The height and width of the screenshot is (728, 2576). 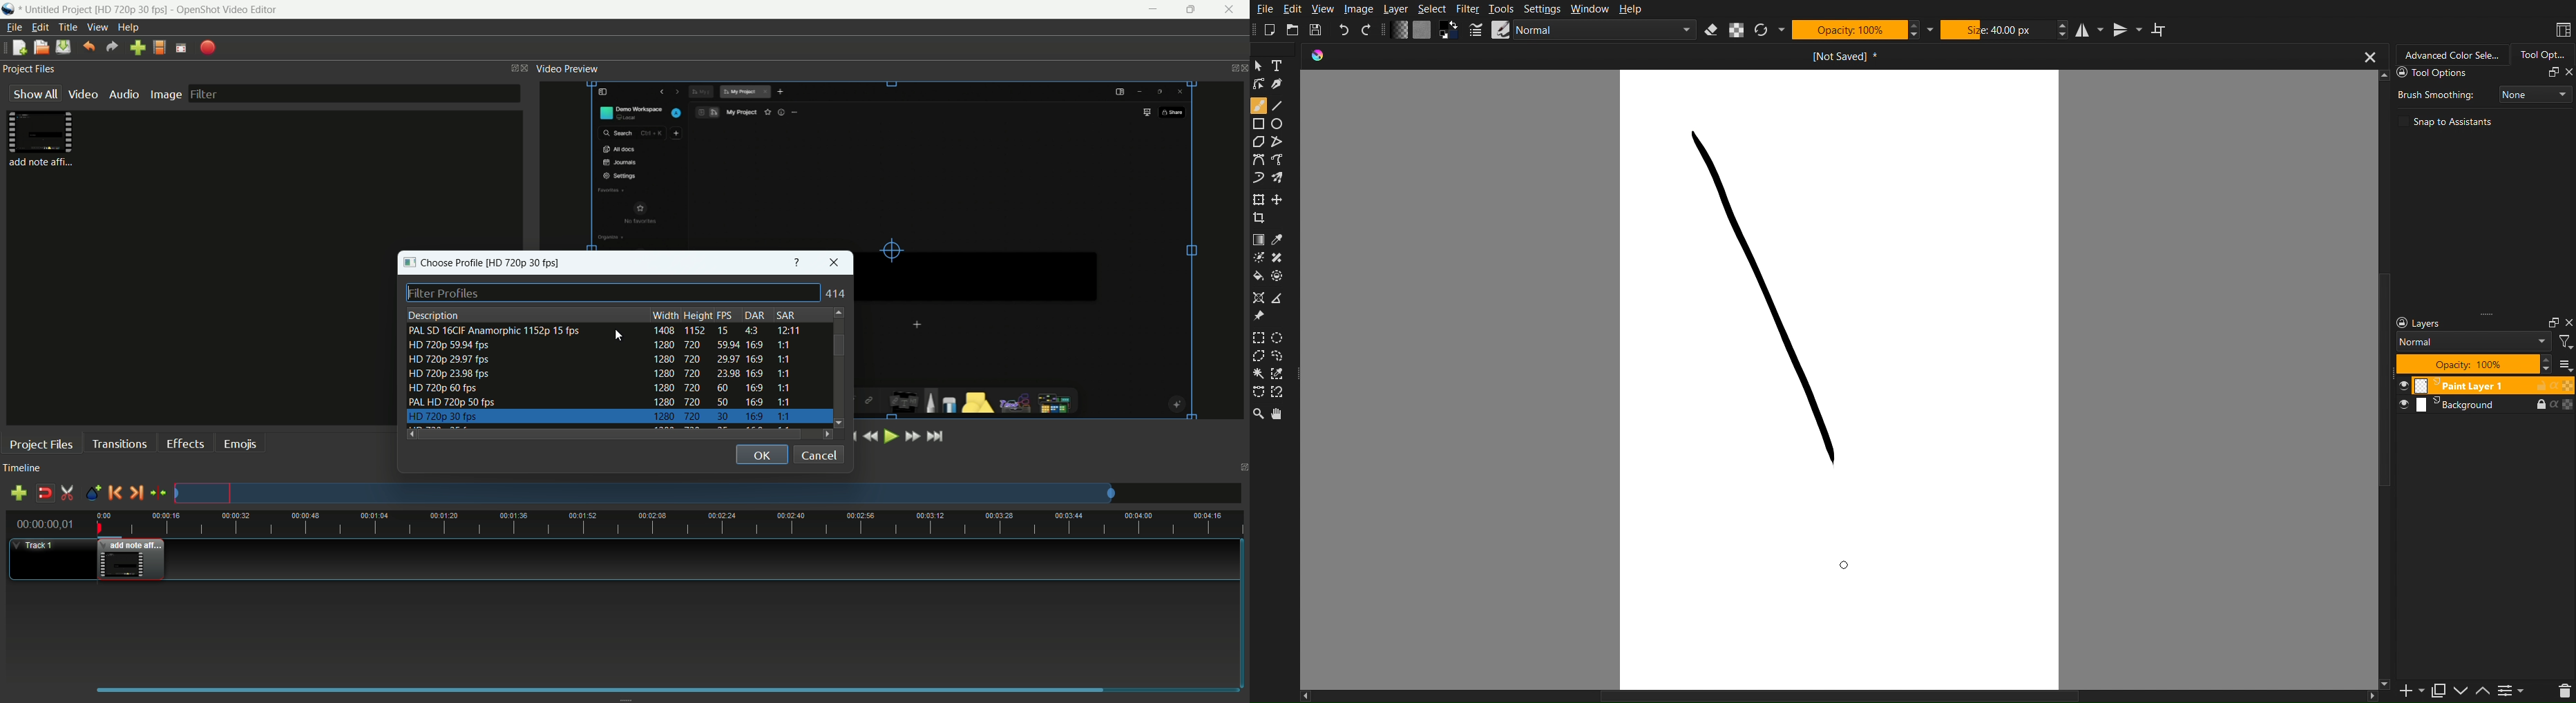 What do you see at coordinates (1259, 124) in the screenshot?
I see `Square` at bounding box center [1259, 124].